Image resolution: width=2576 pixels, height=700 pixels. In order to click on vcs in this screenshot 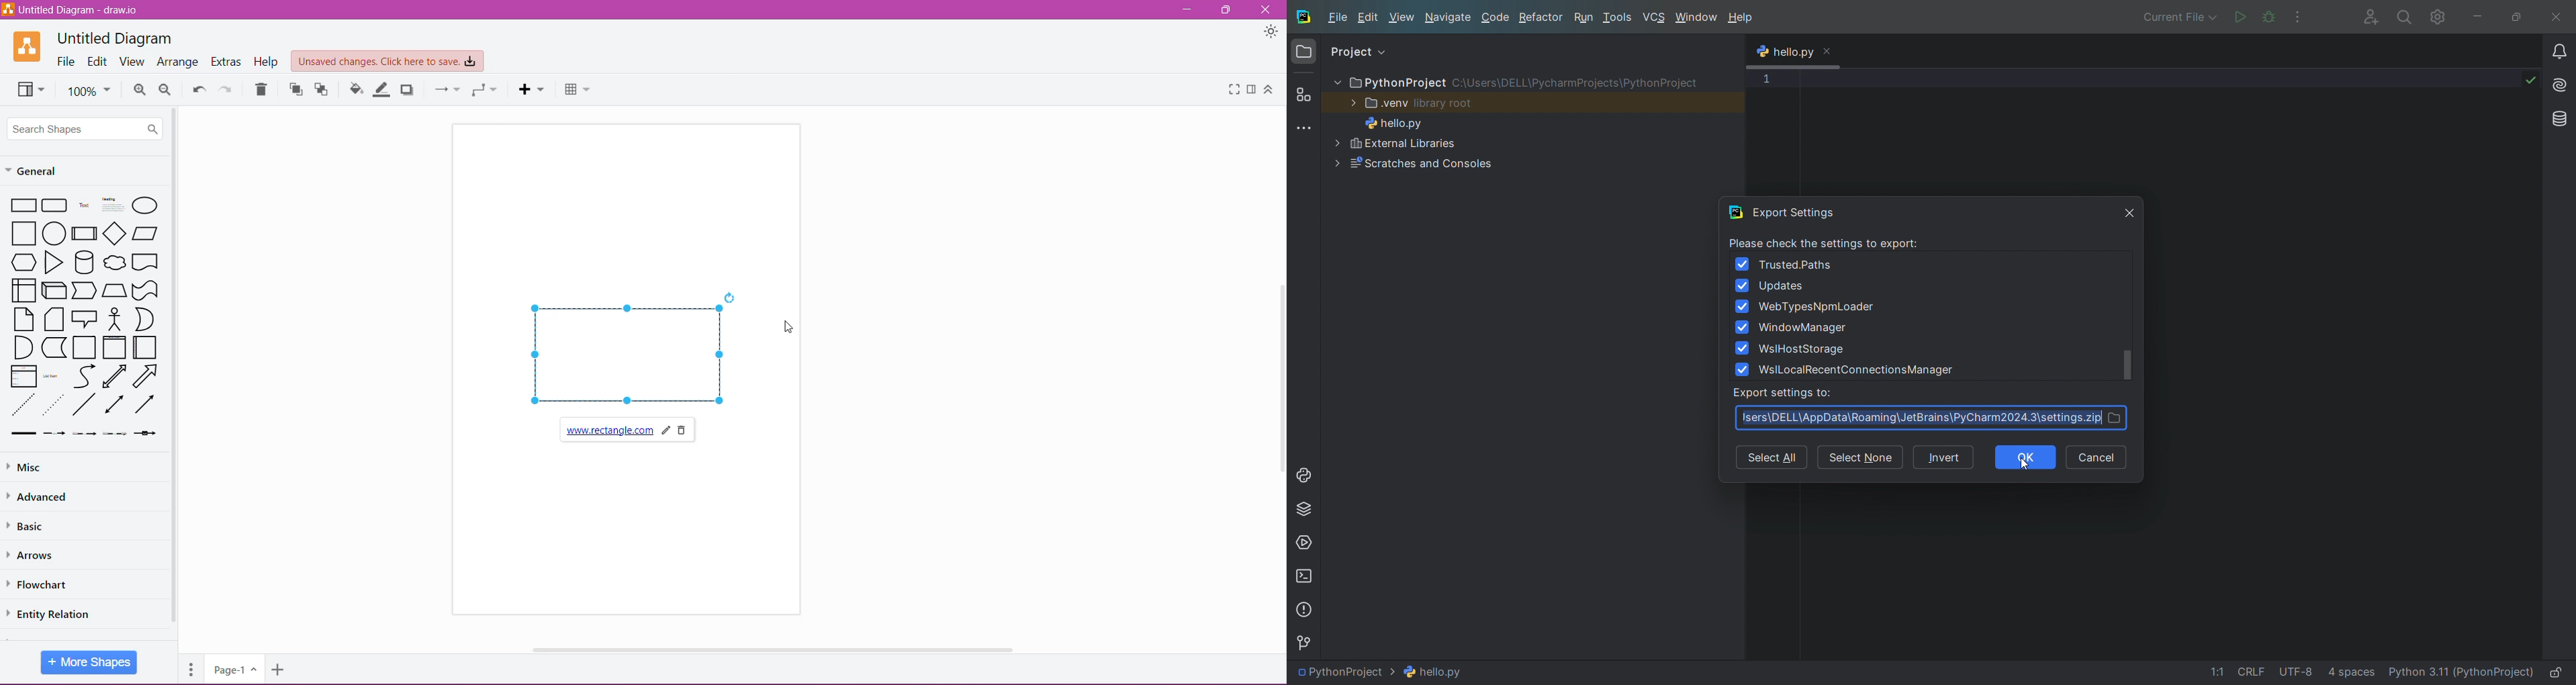, I will do `click(1655, 17)`.